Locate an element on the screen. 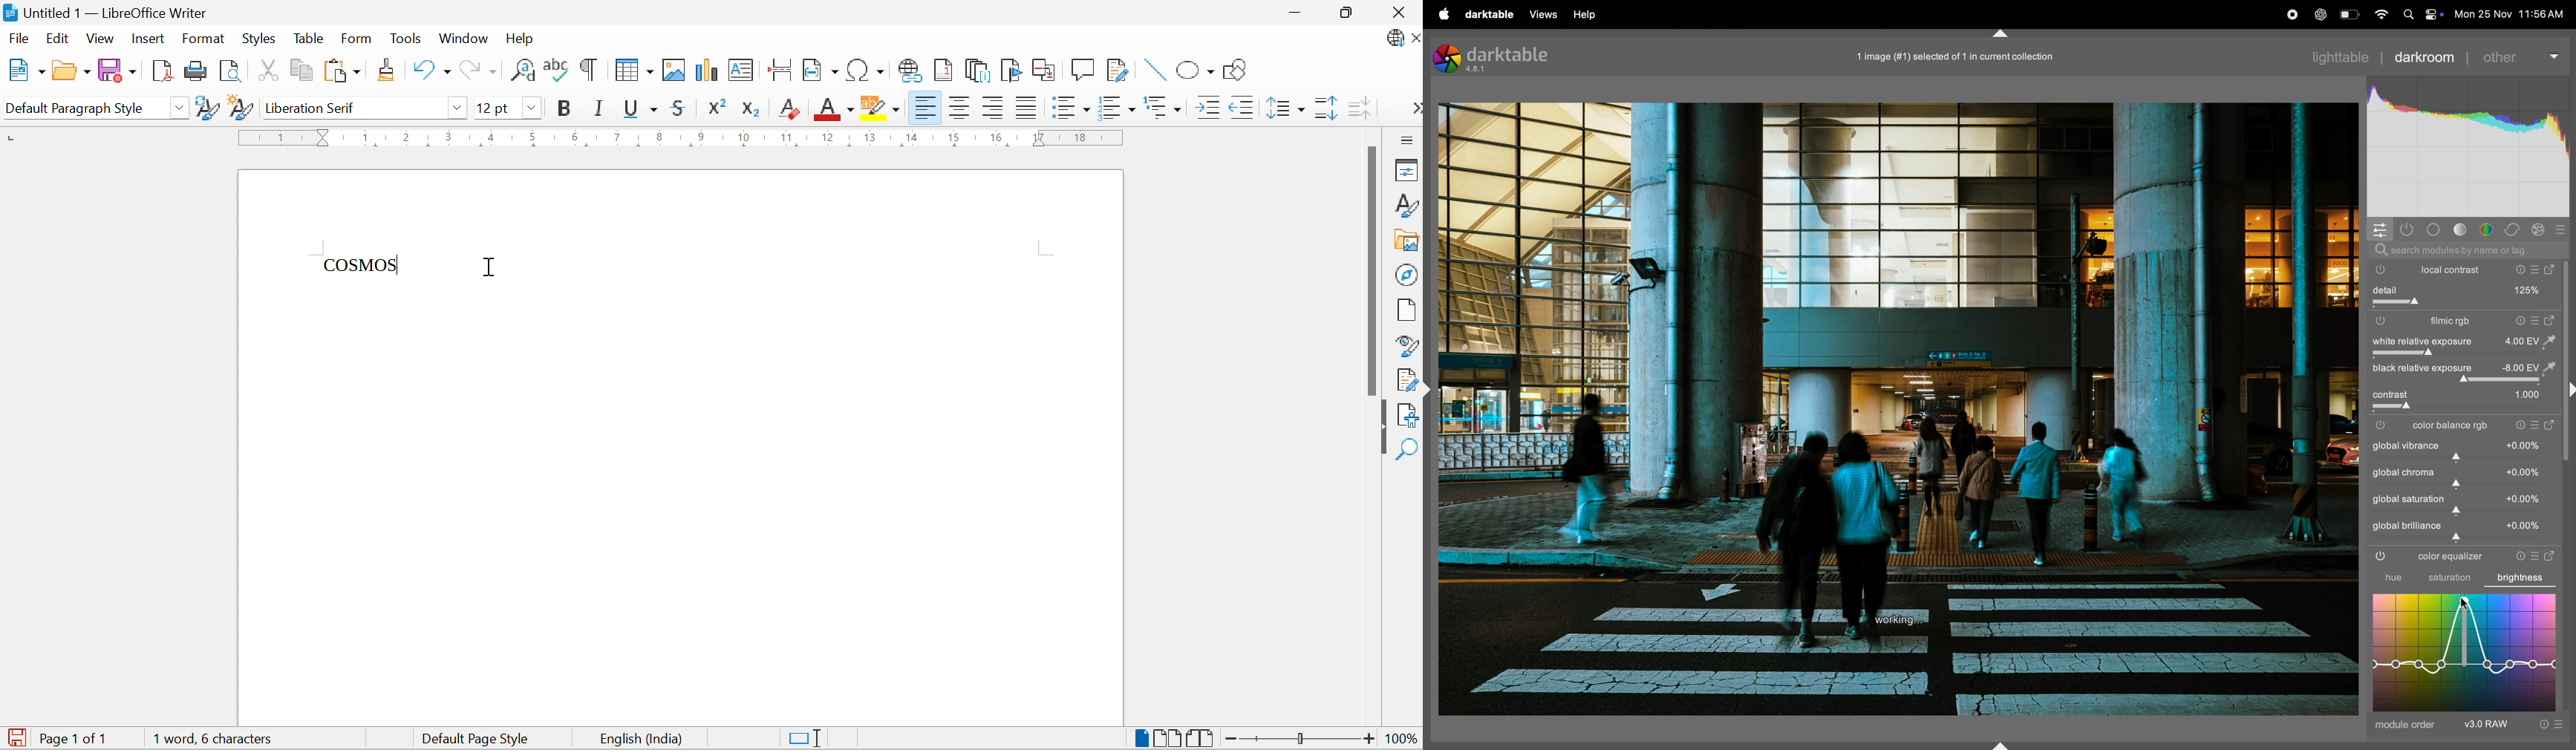  hue is located at coordinates (2385, 578).